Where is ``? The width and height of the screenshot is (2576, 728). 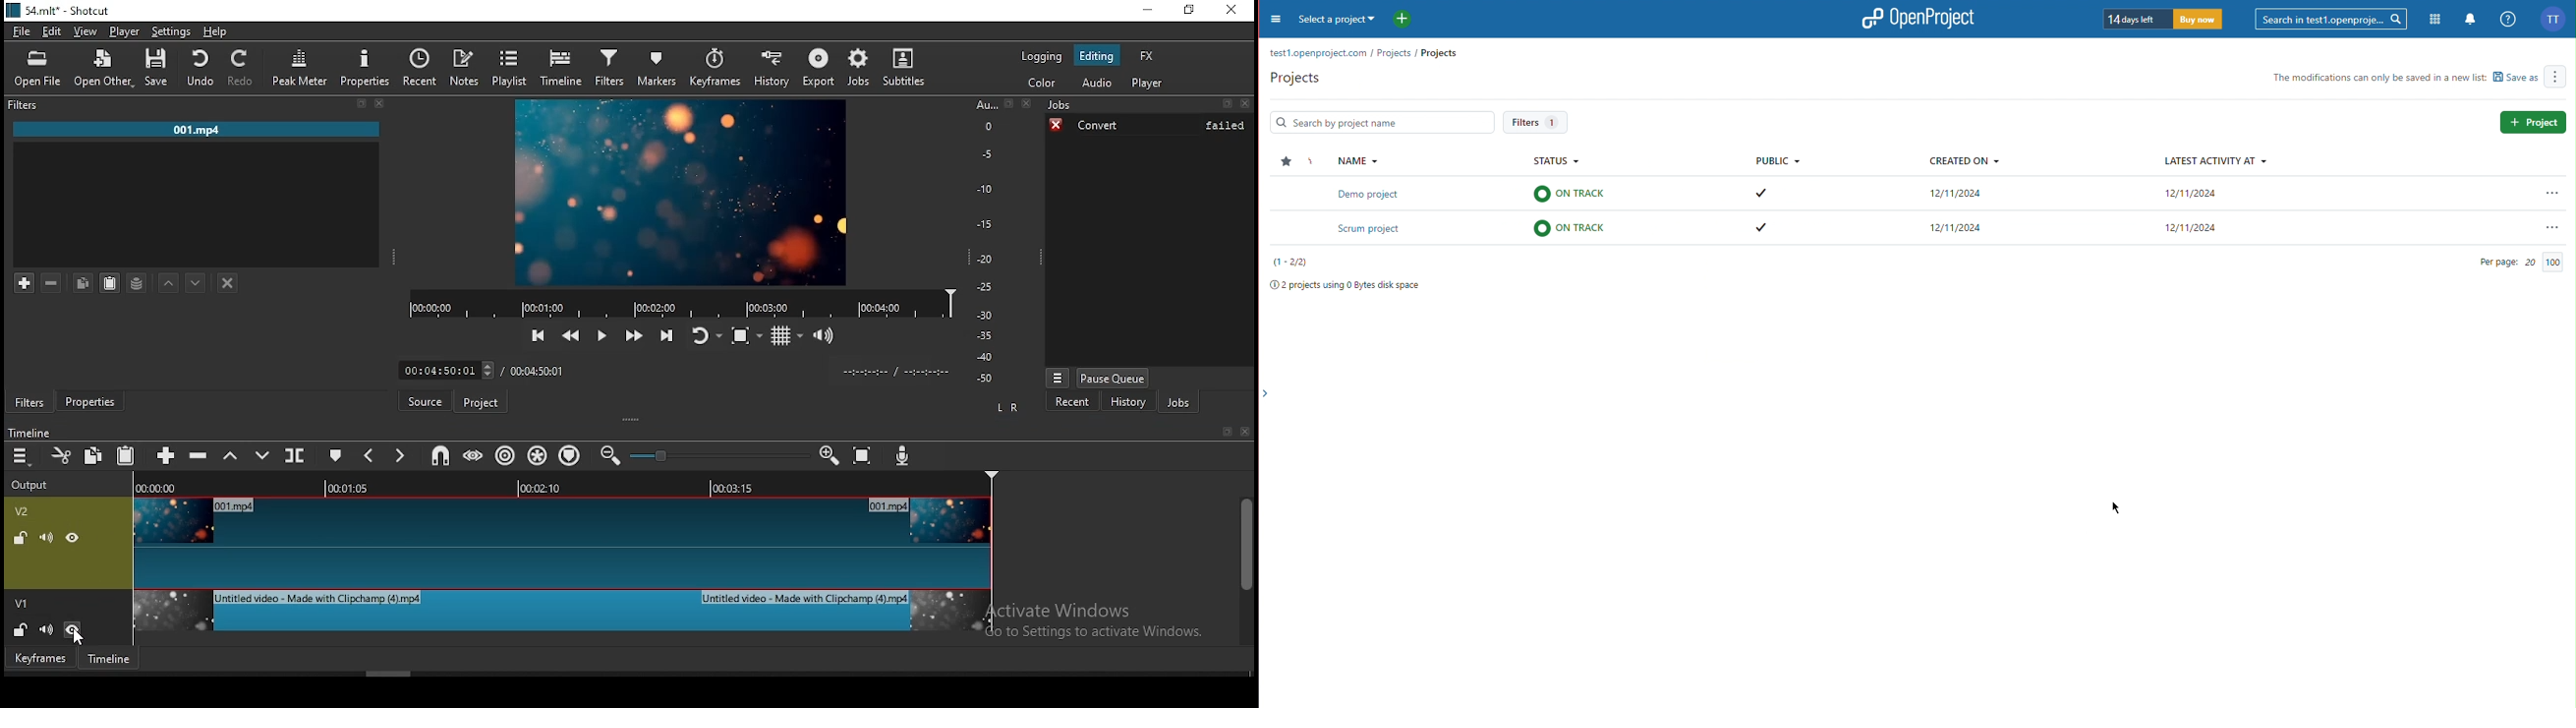
 is located at coordinates (2407, 74).